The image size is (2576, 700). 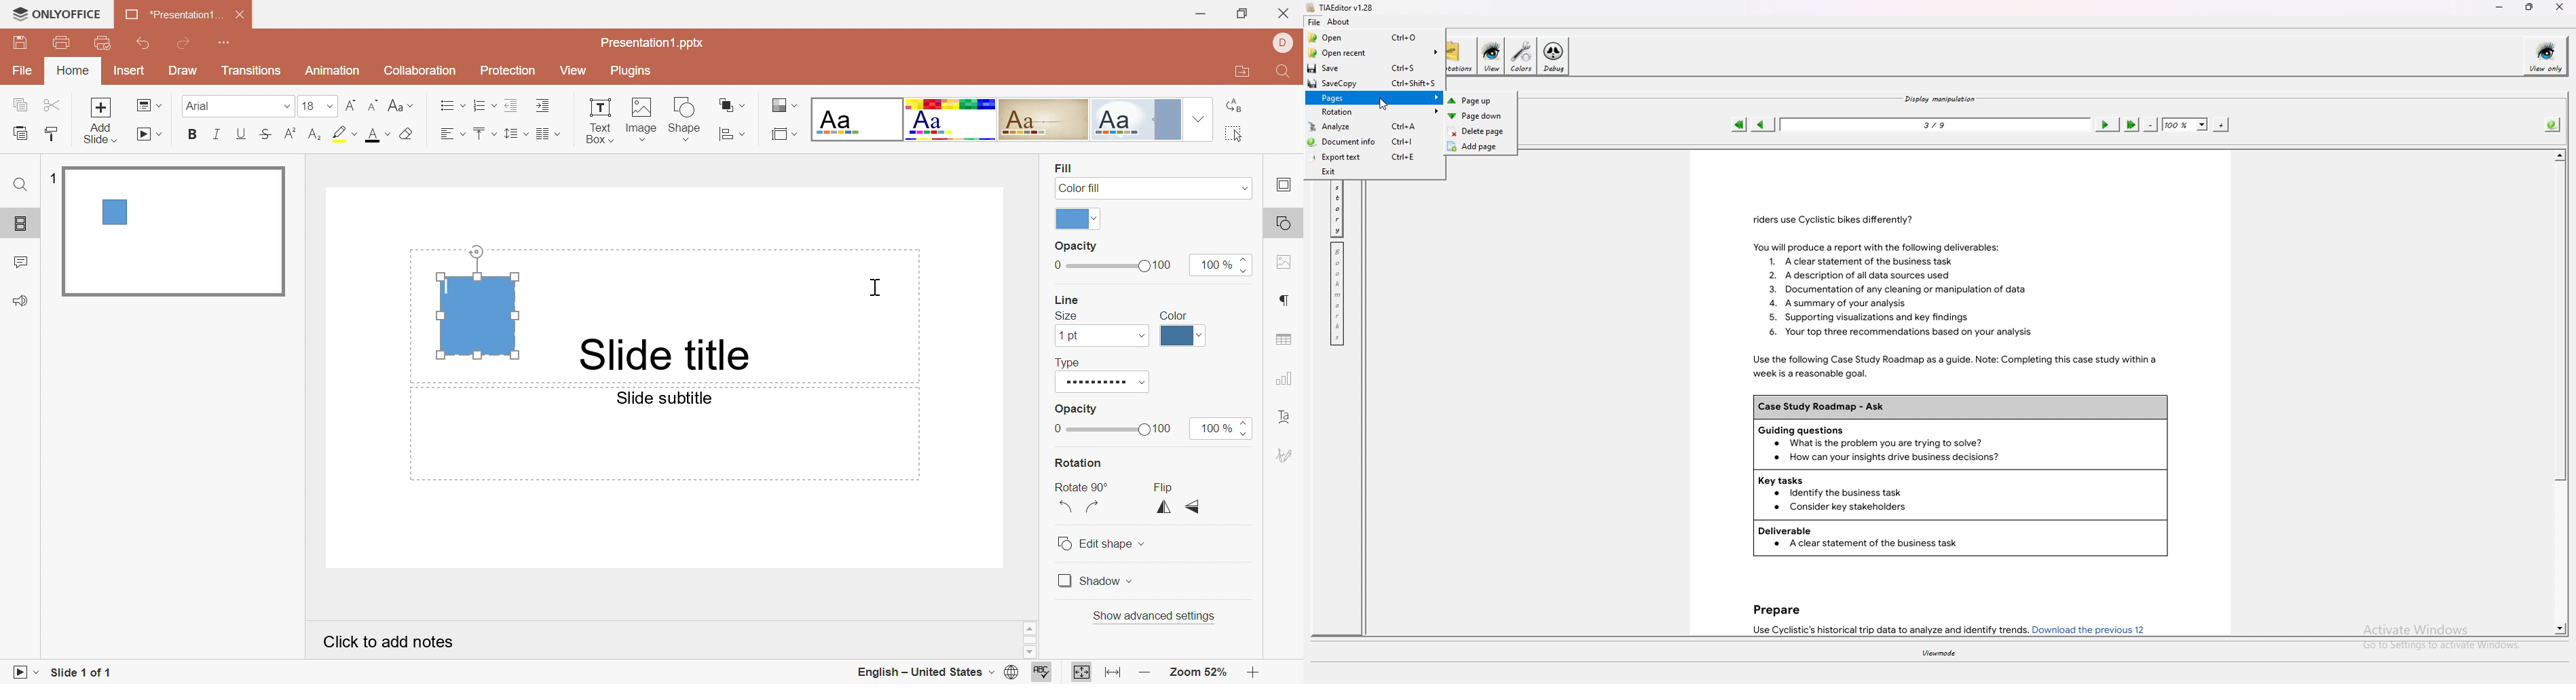 I want to click on Paragraph settings, so click(x=1288, y=302).